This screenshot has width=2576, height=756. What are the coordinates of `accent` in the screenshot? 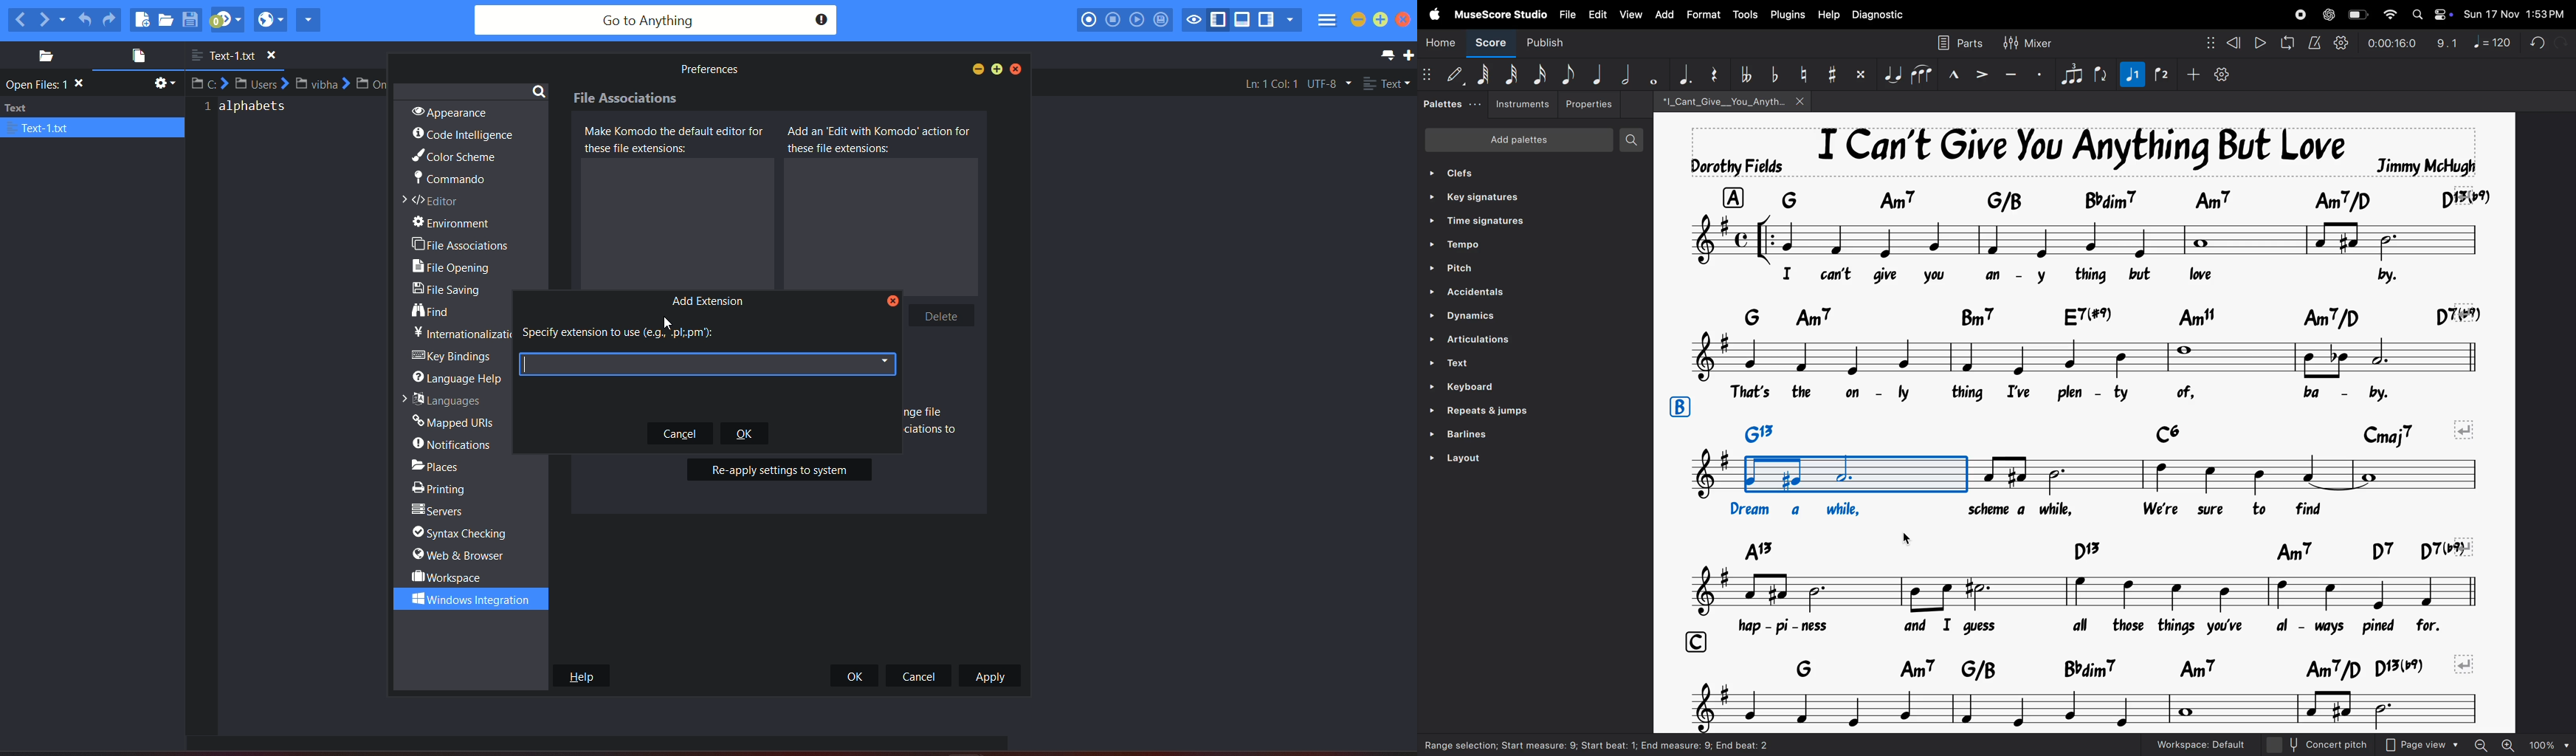 It's located at (1983, 74).